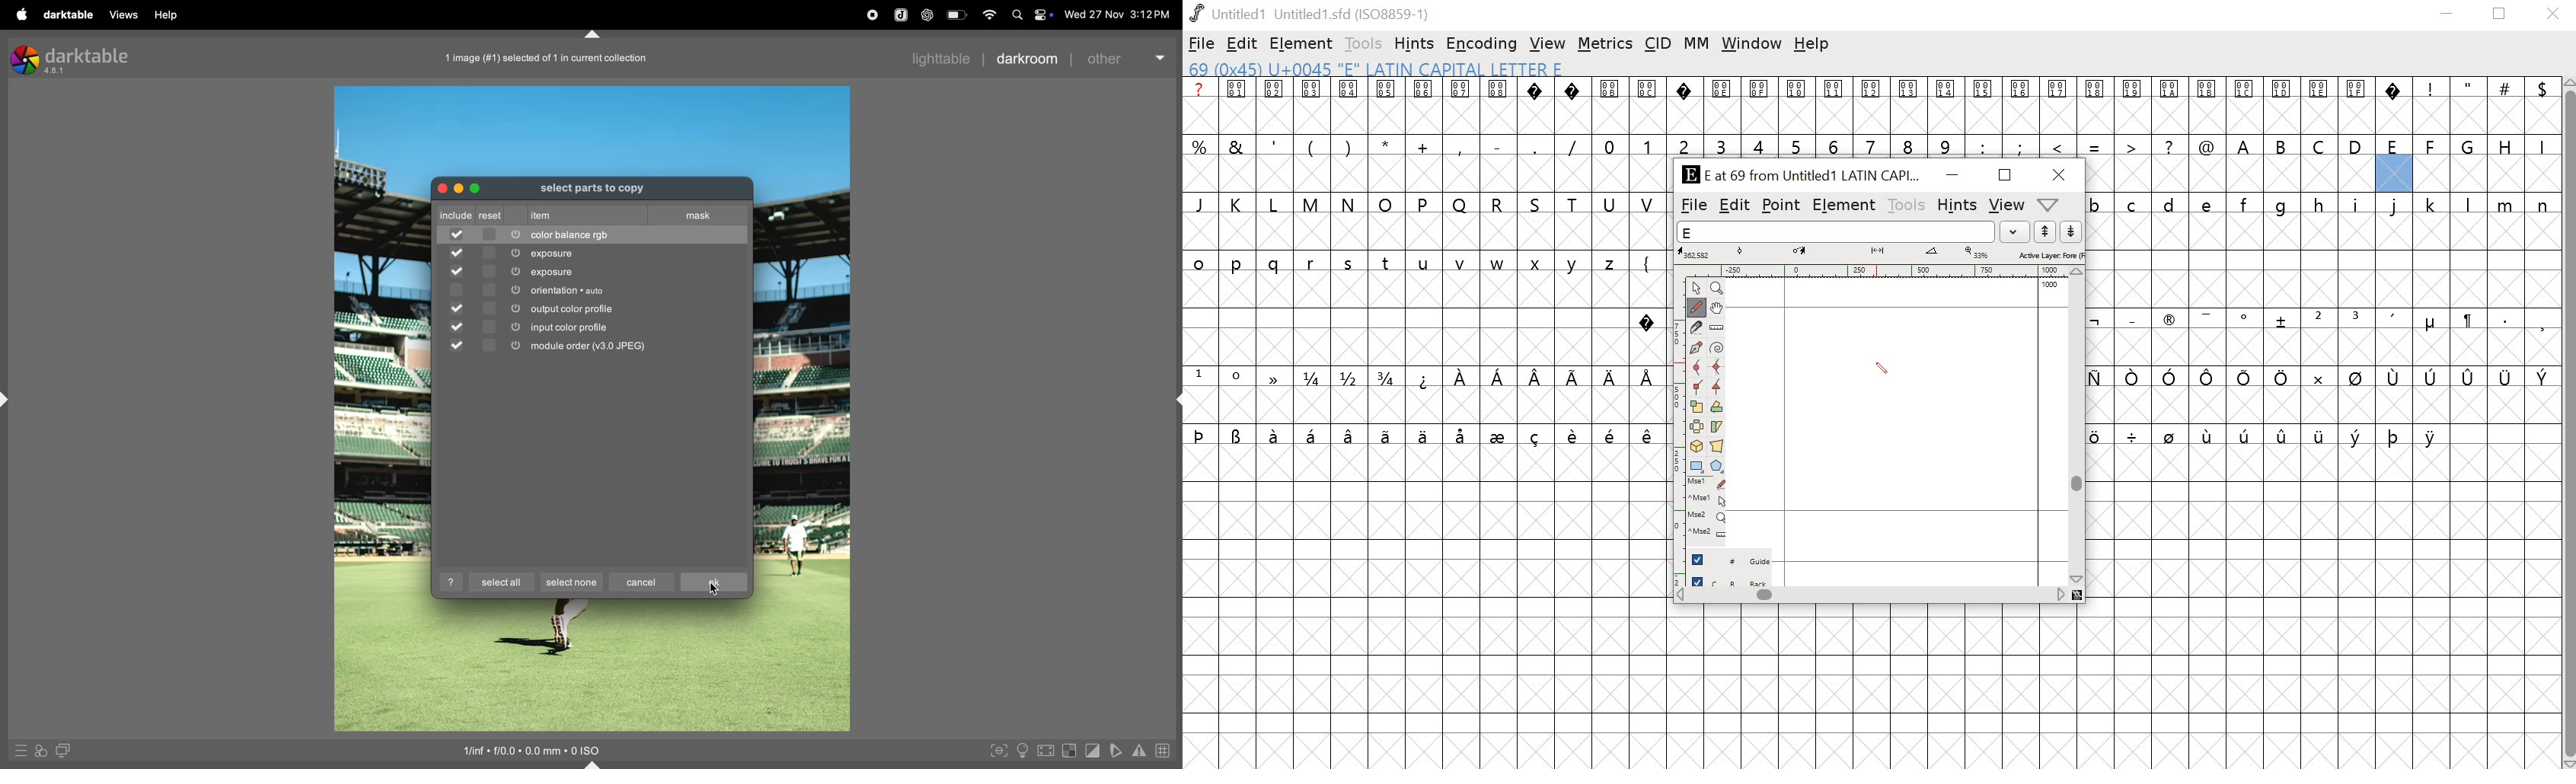  Describe the element at coordinates (167, 15) in the screenshot. I see `help` at that location.